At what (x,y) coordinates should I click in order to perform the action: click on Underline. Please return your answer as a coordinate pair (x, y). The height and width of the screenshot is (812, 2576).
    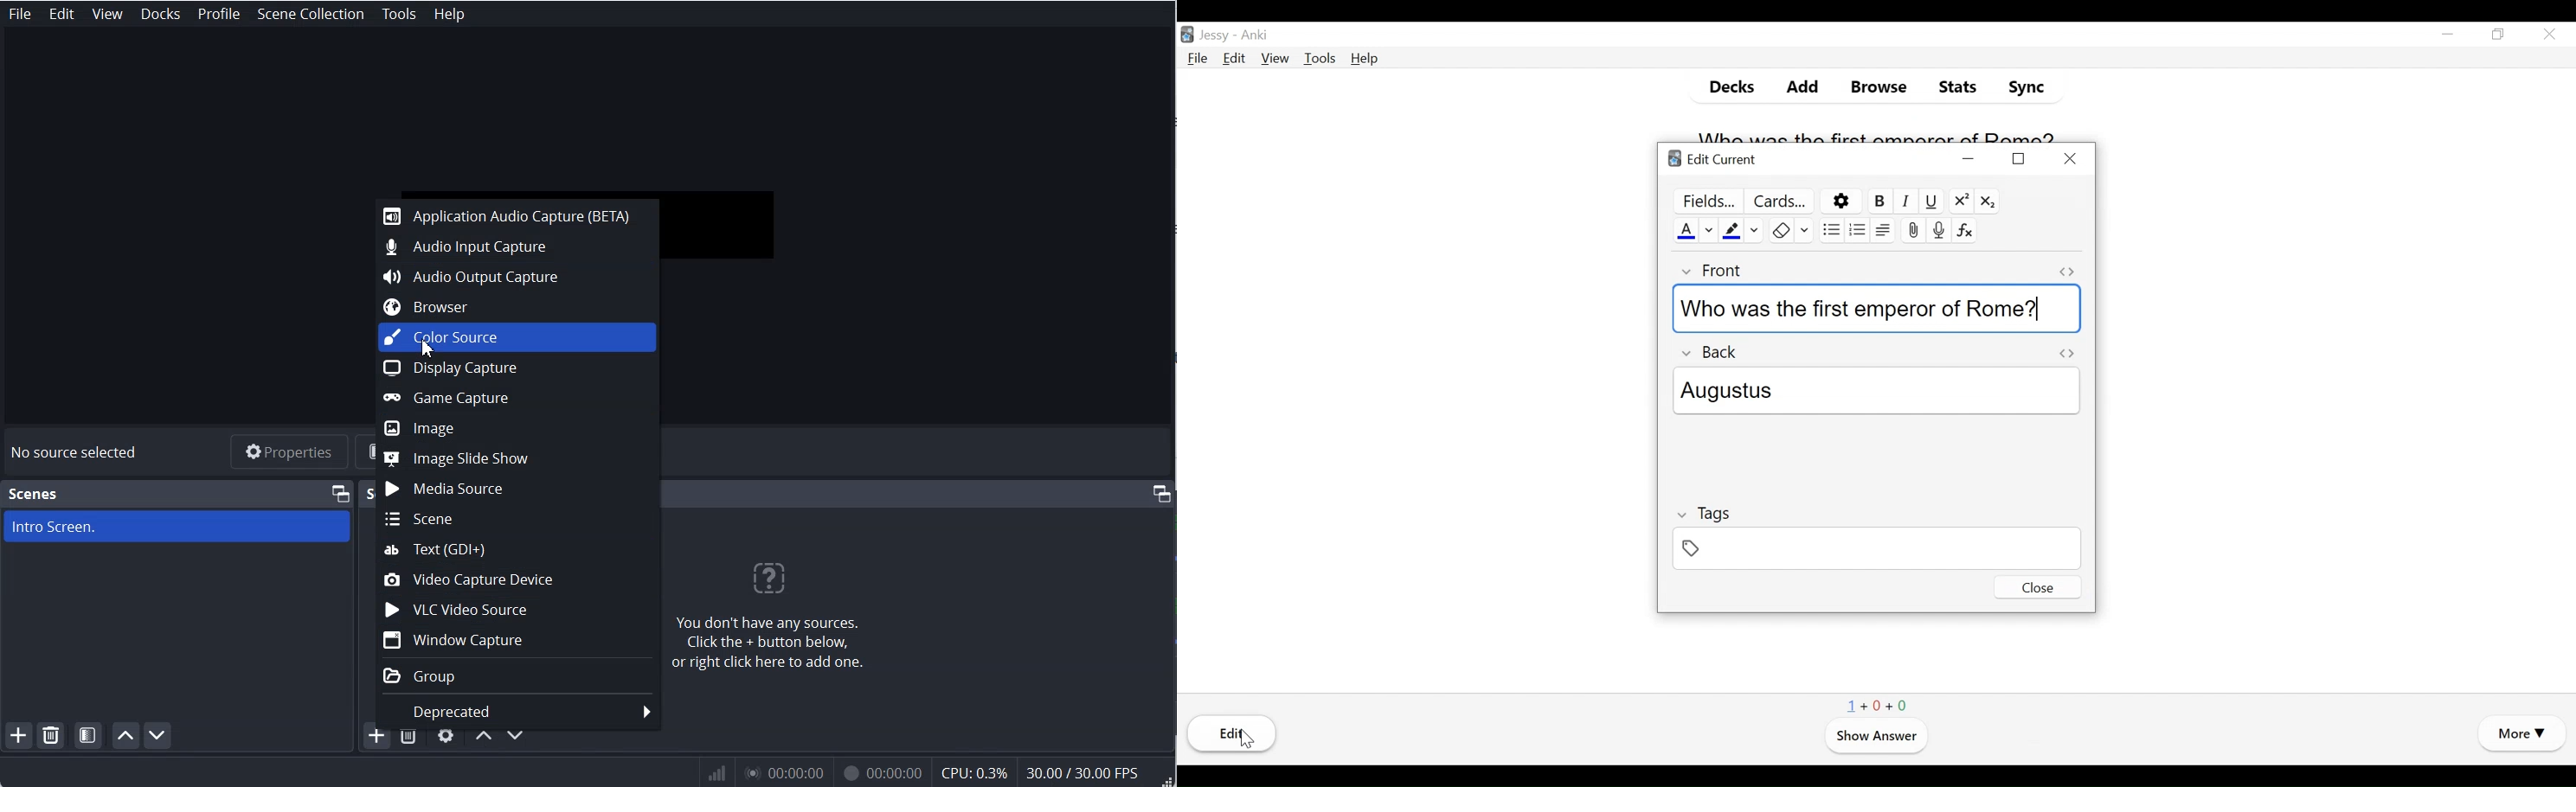
    Looking at the image, I should click on (1931, 201).